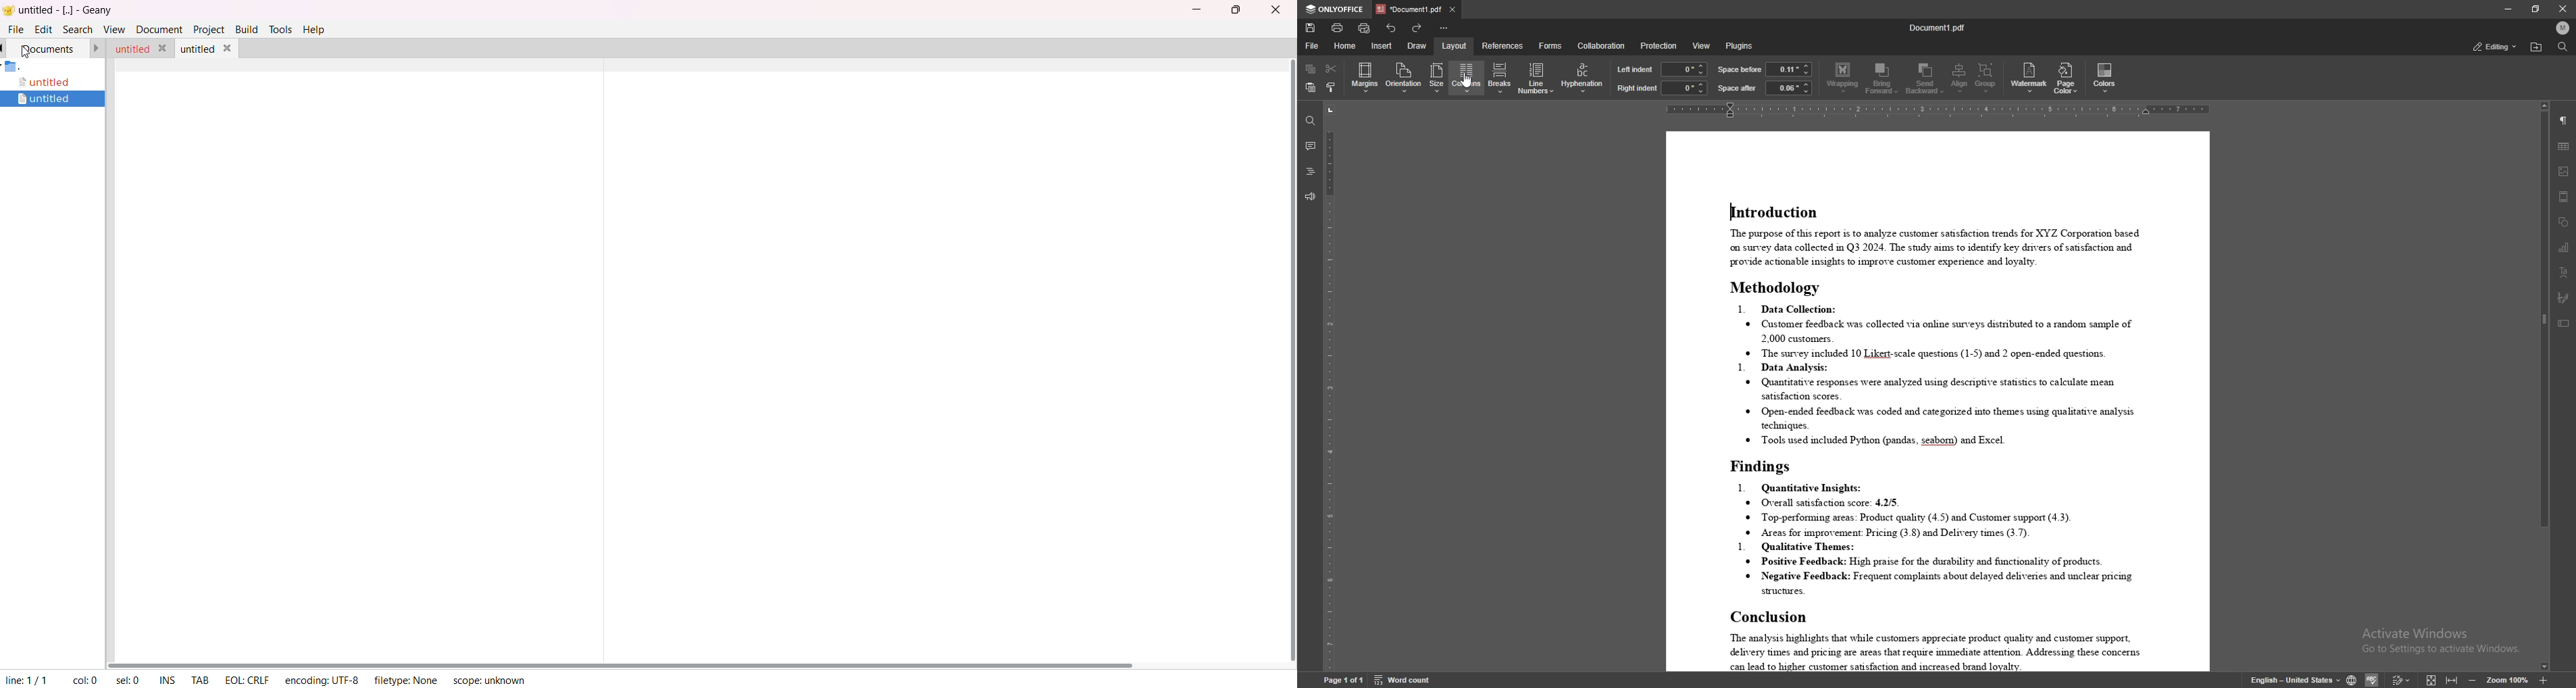  Describe the element at coordinates (1471, 85) in the screenshot. I see `cursor` at that location.